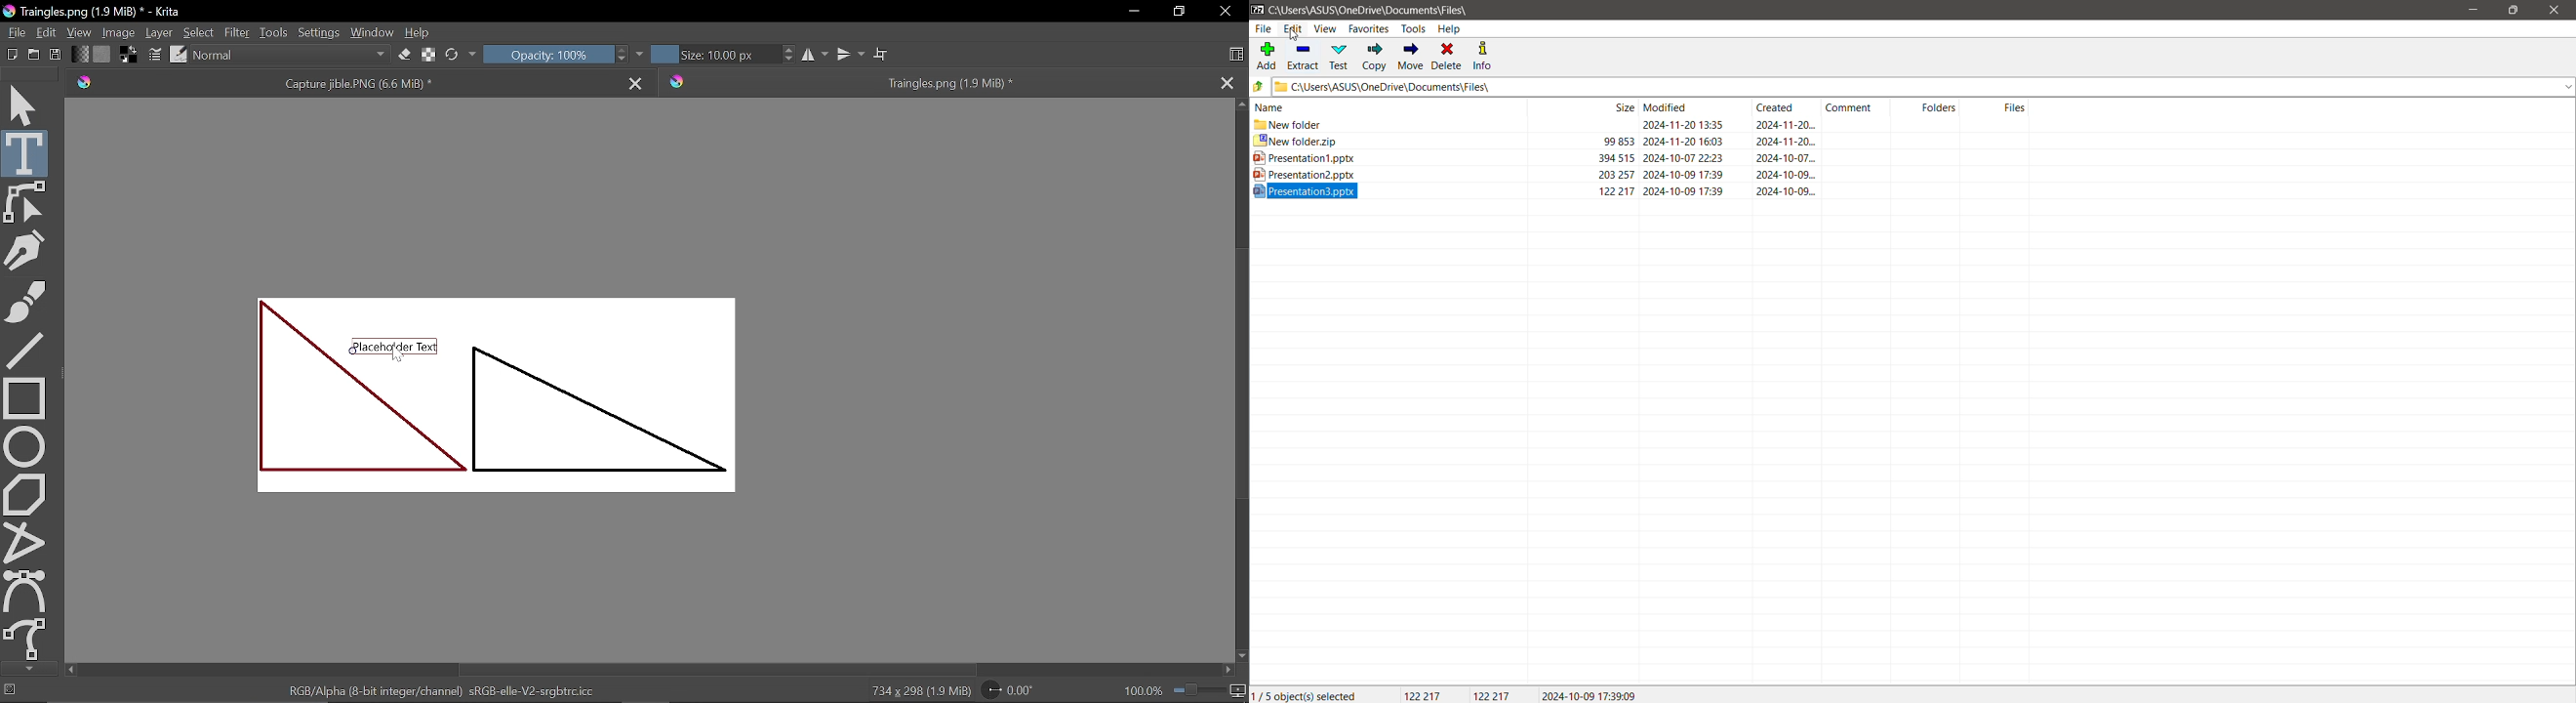  What do you see at coordinates (1293, 29) in the screenshot?
I see `Edit` at bounding box center [1293, 29].